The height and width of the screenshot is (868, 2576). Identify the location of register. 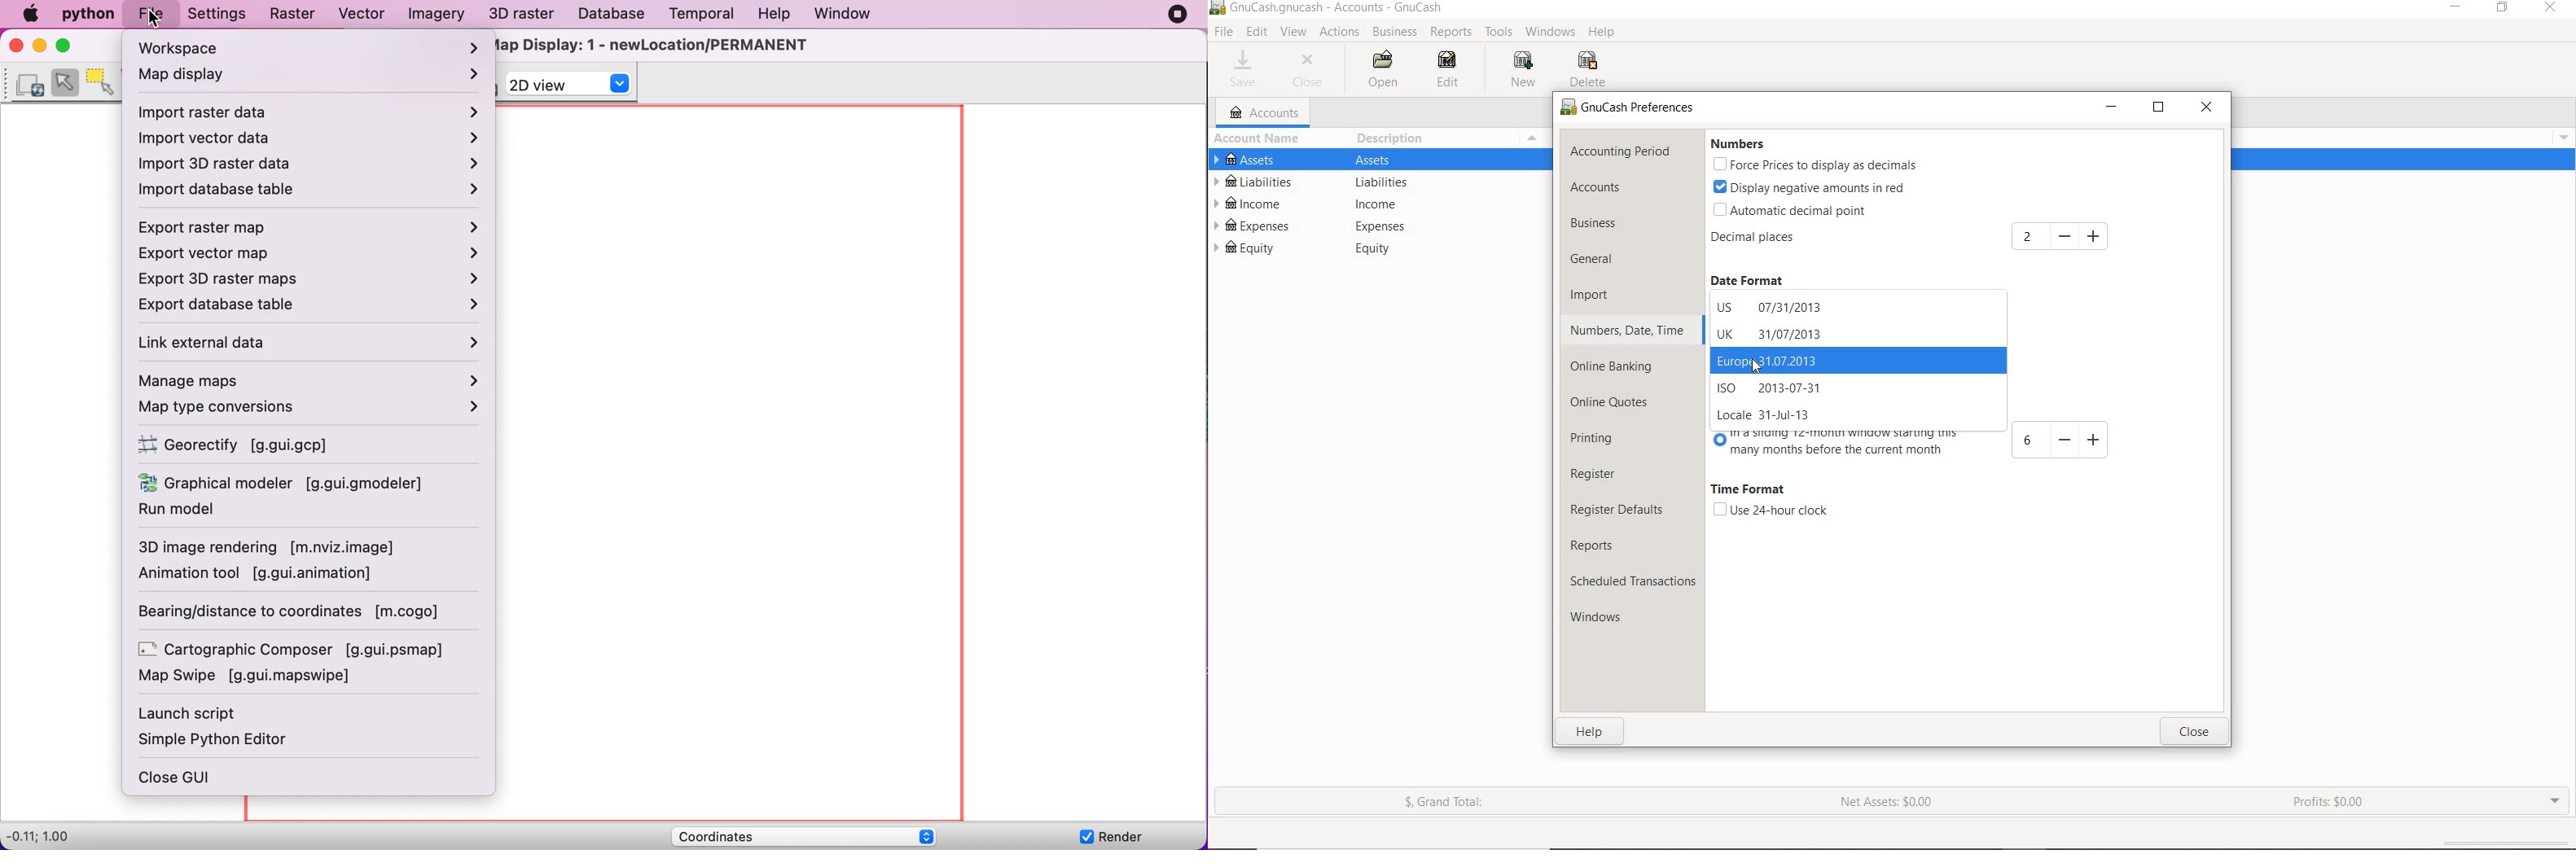
(1595, 475).